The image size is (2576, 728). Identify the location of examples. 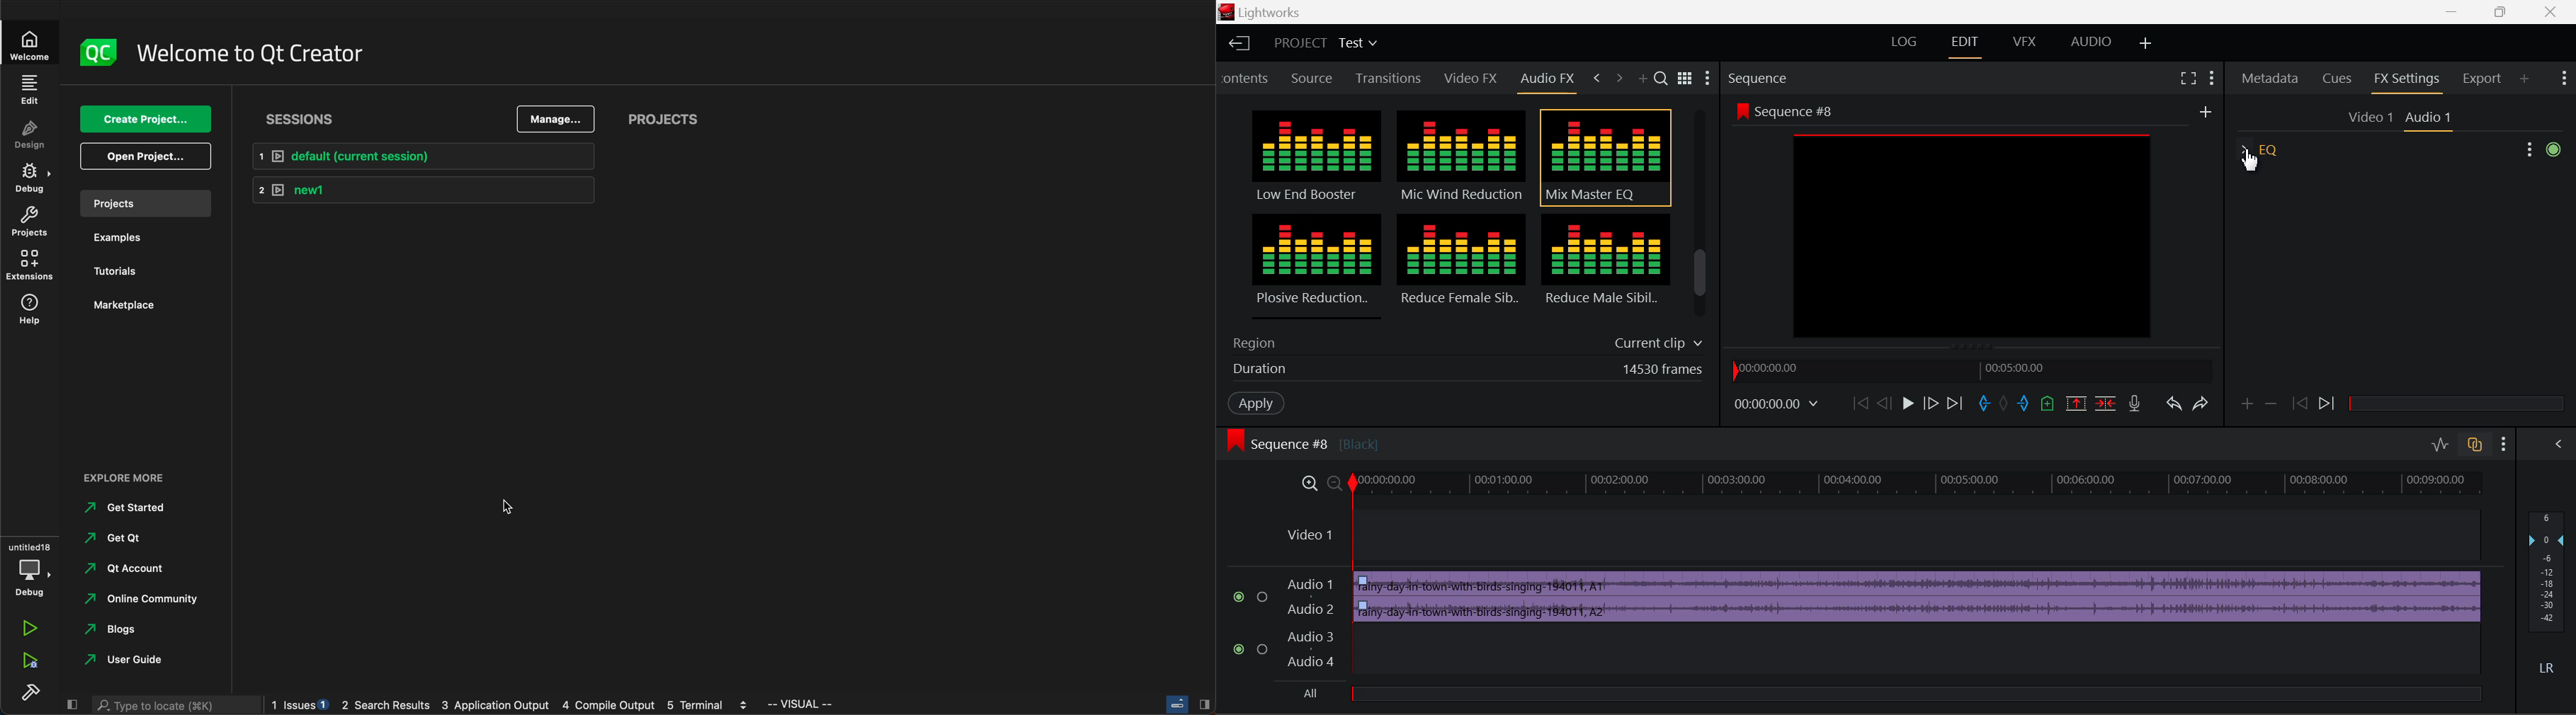
(122, 238).